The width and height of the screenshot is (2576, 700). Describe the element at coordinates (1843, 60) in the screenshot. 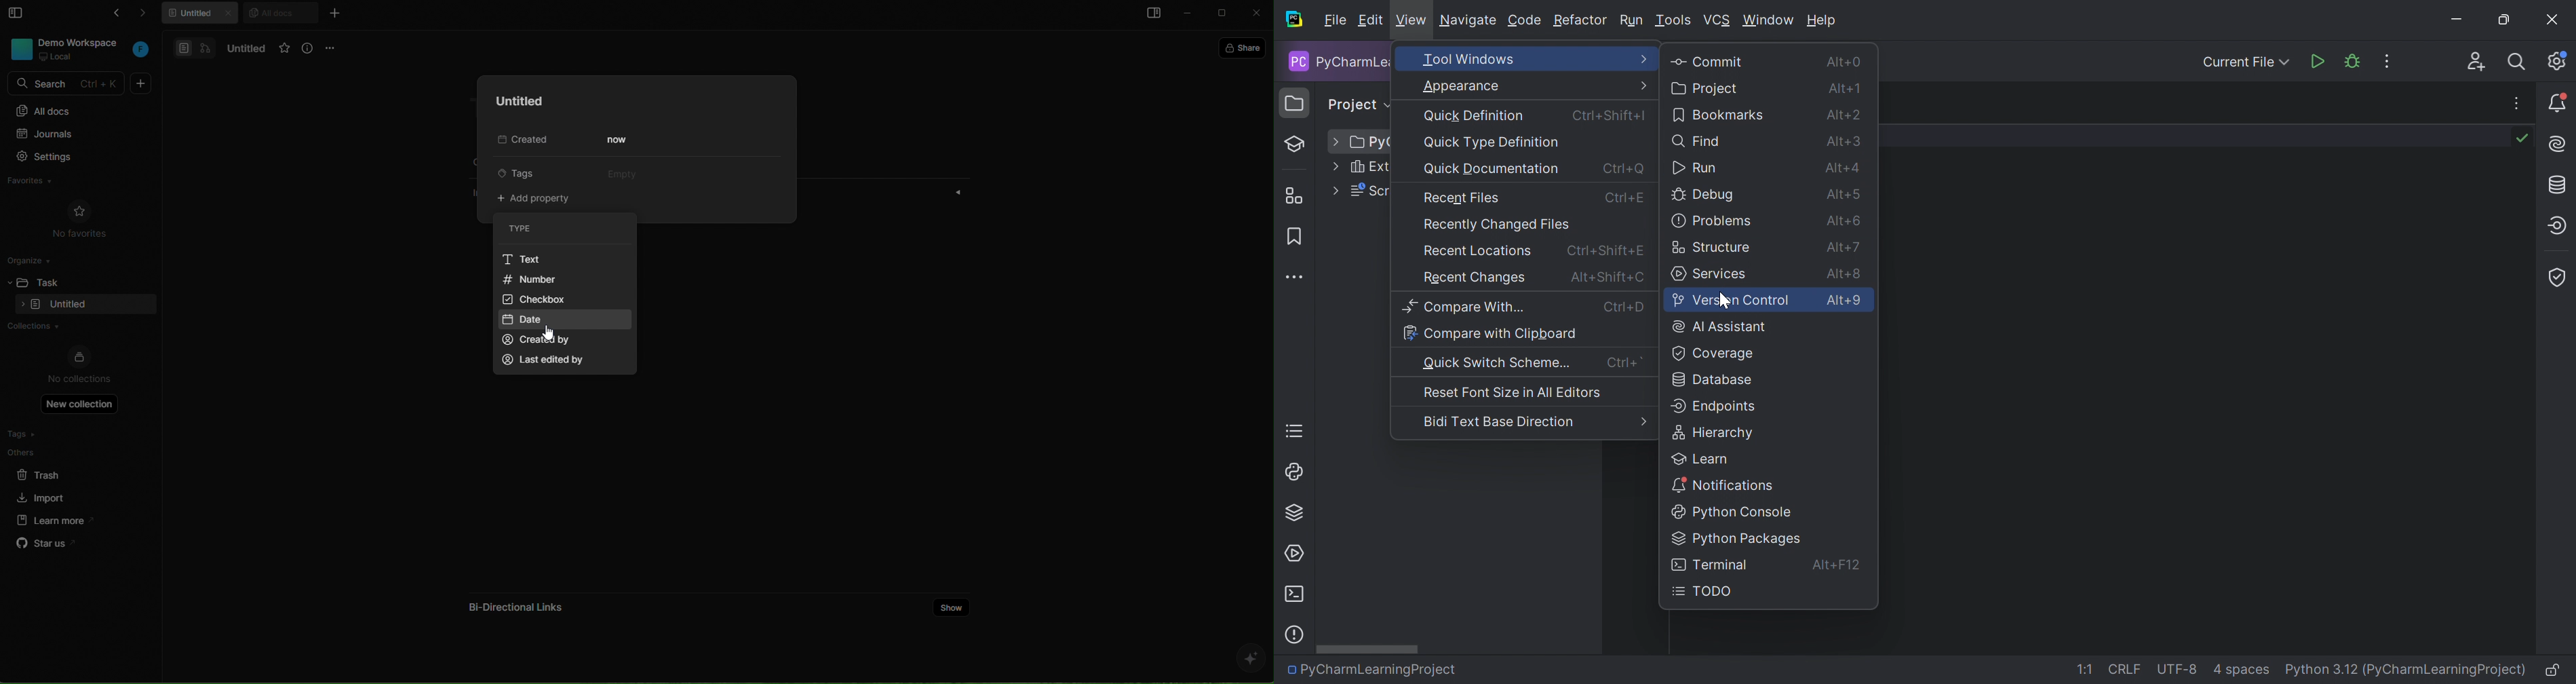

I see `Alt+0` at that location.